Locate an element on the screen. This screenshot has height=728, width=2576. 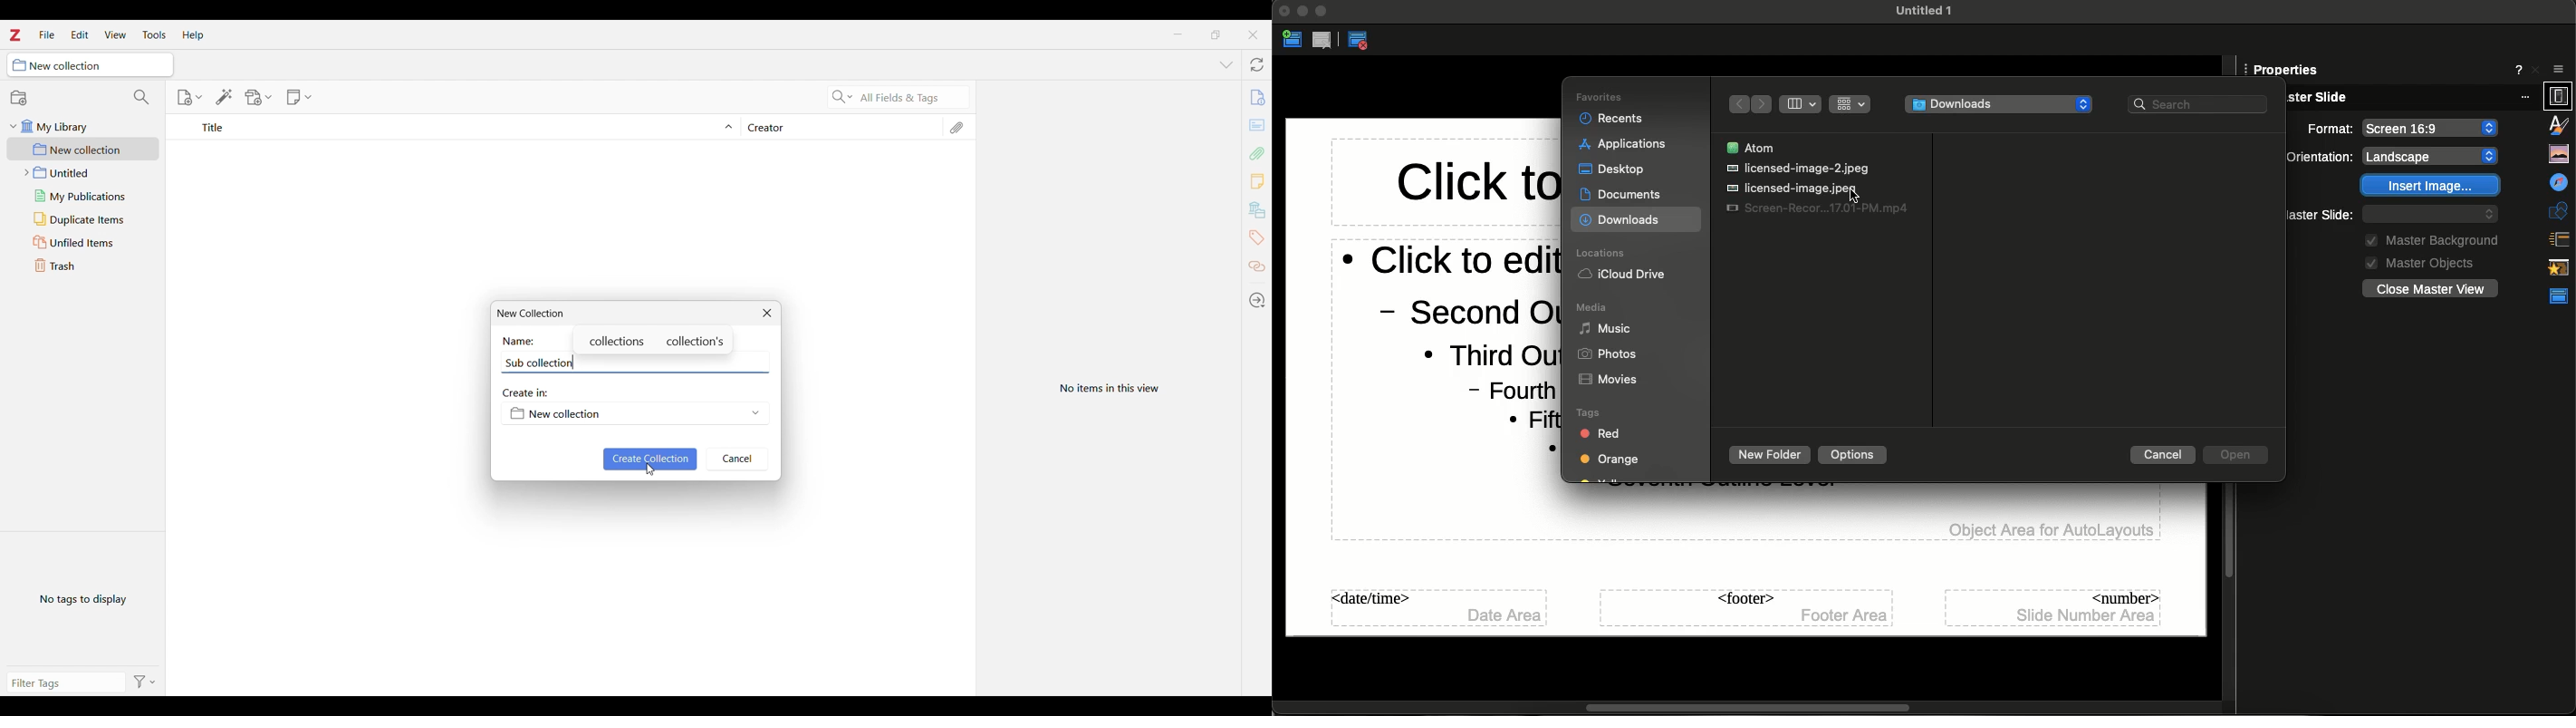
Search criteria options is located at coordinates (843, 96).